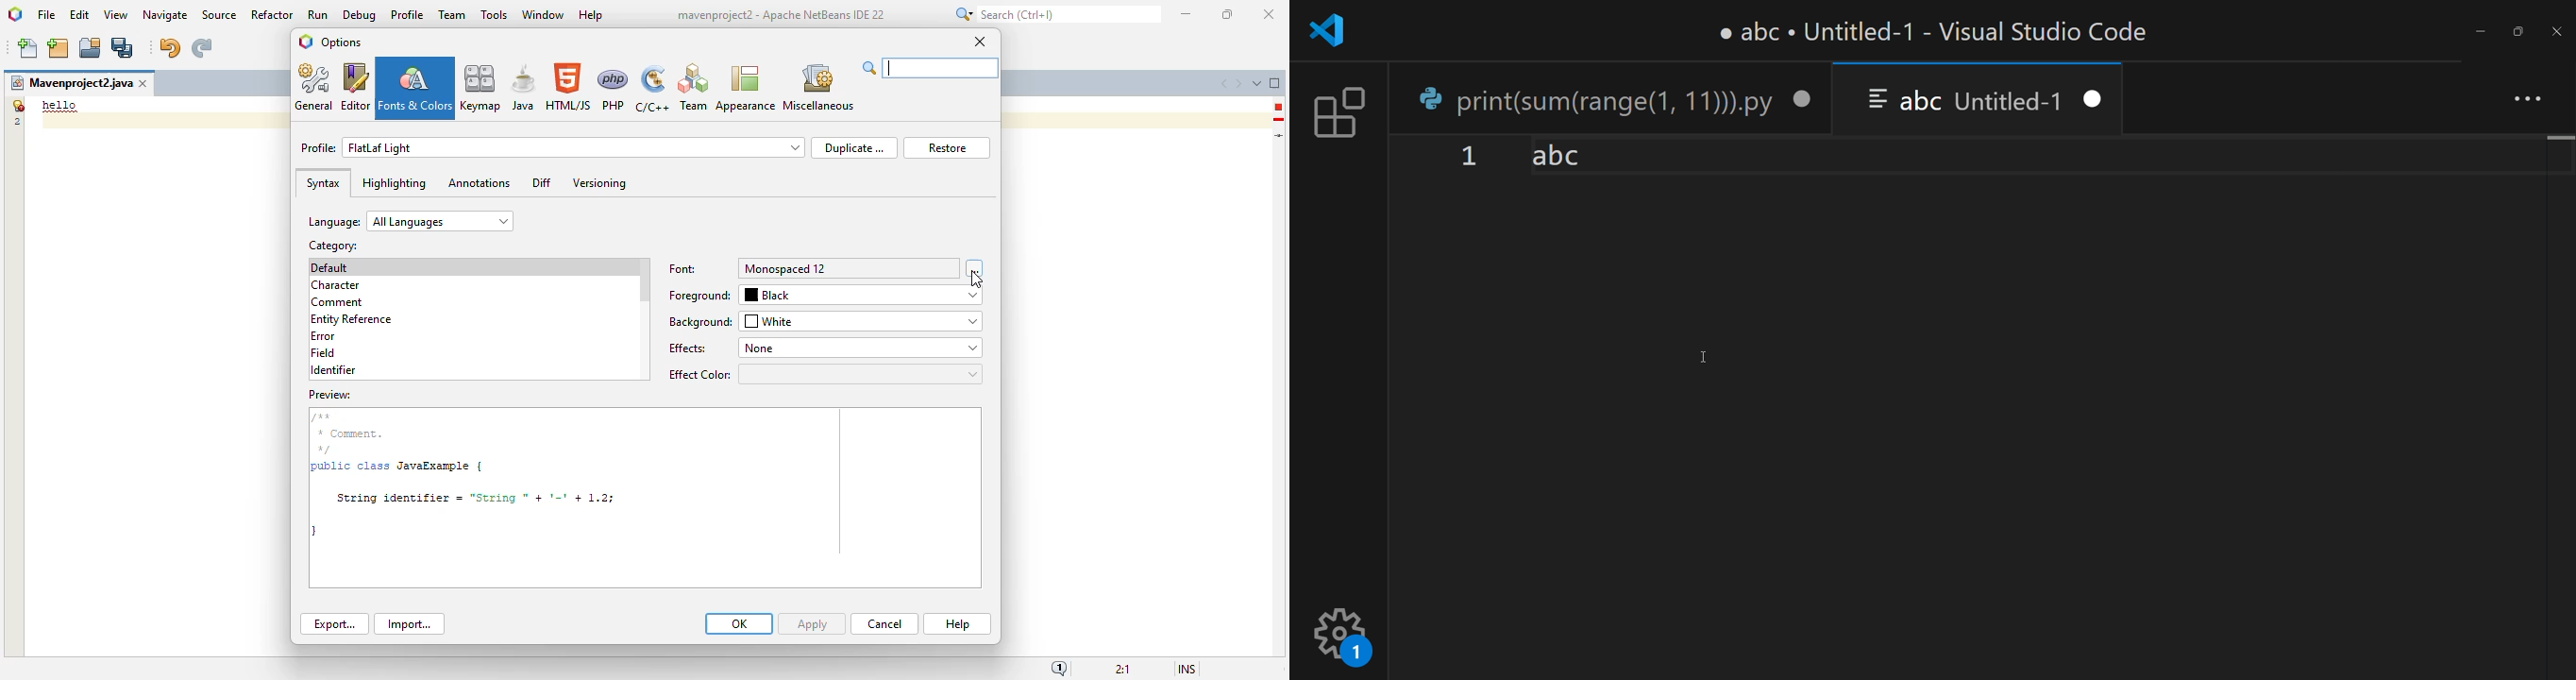 This screenshot has height=700, width=2576. I want to click on Cursor, so click(1704, 354).